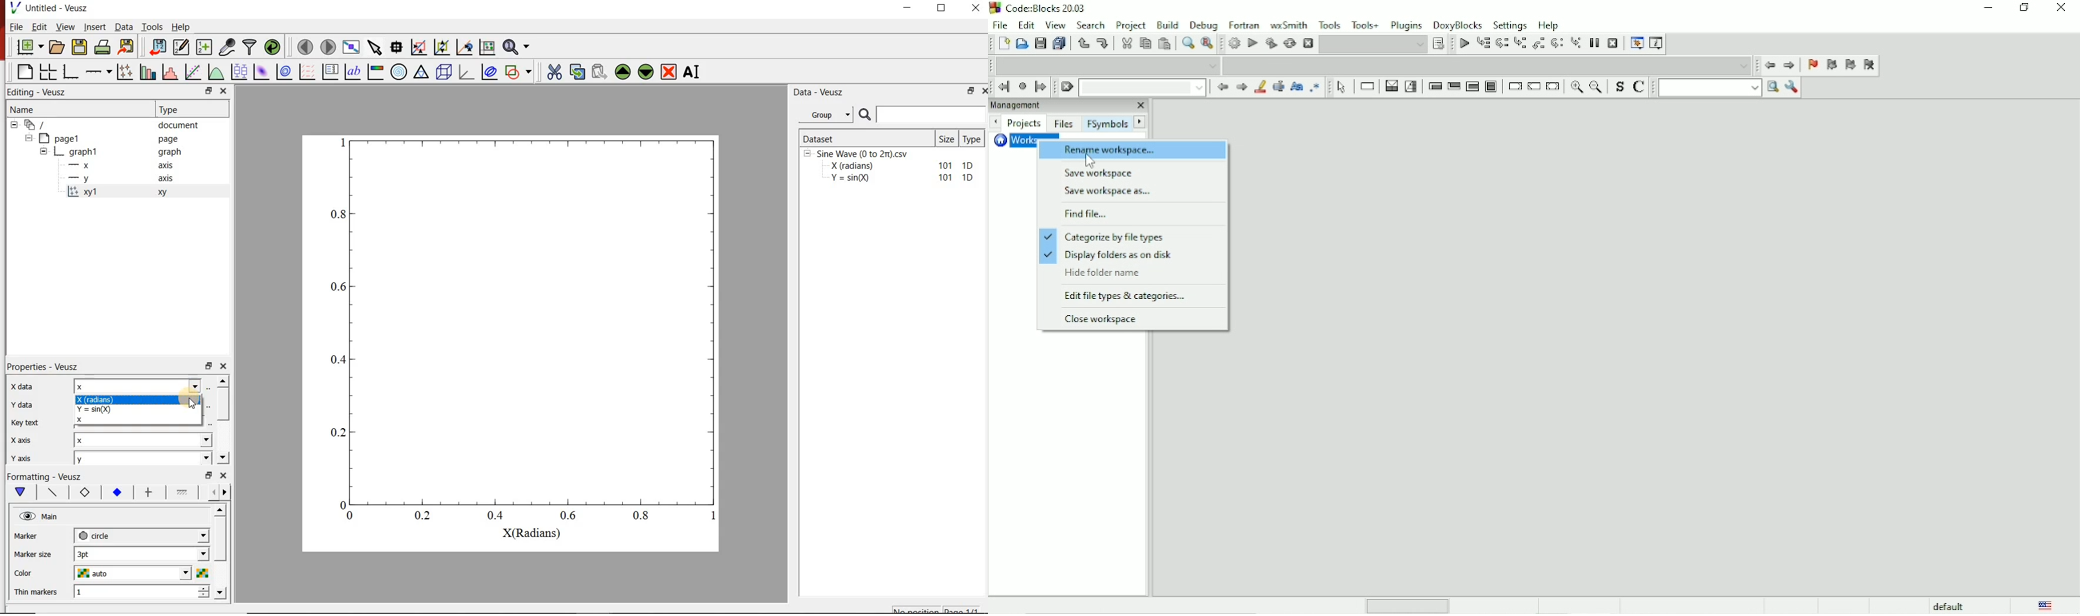 This screenshot has width=2100, height=616. I want to click on Zoom out, so click(1597, 88).